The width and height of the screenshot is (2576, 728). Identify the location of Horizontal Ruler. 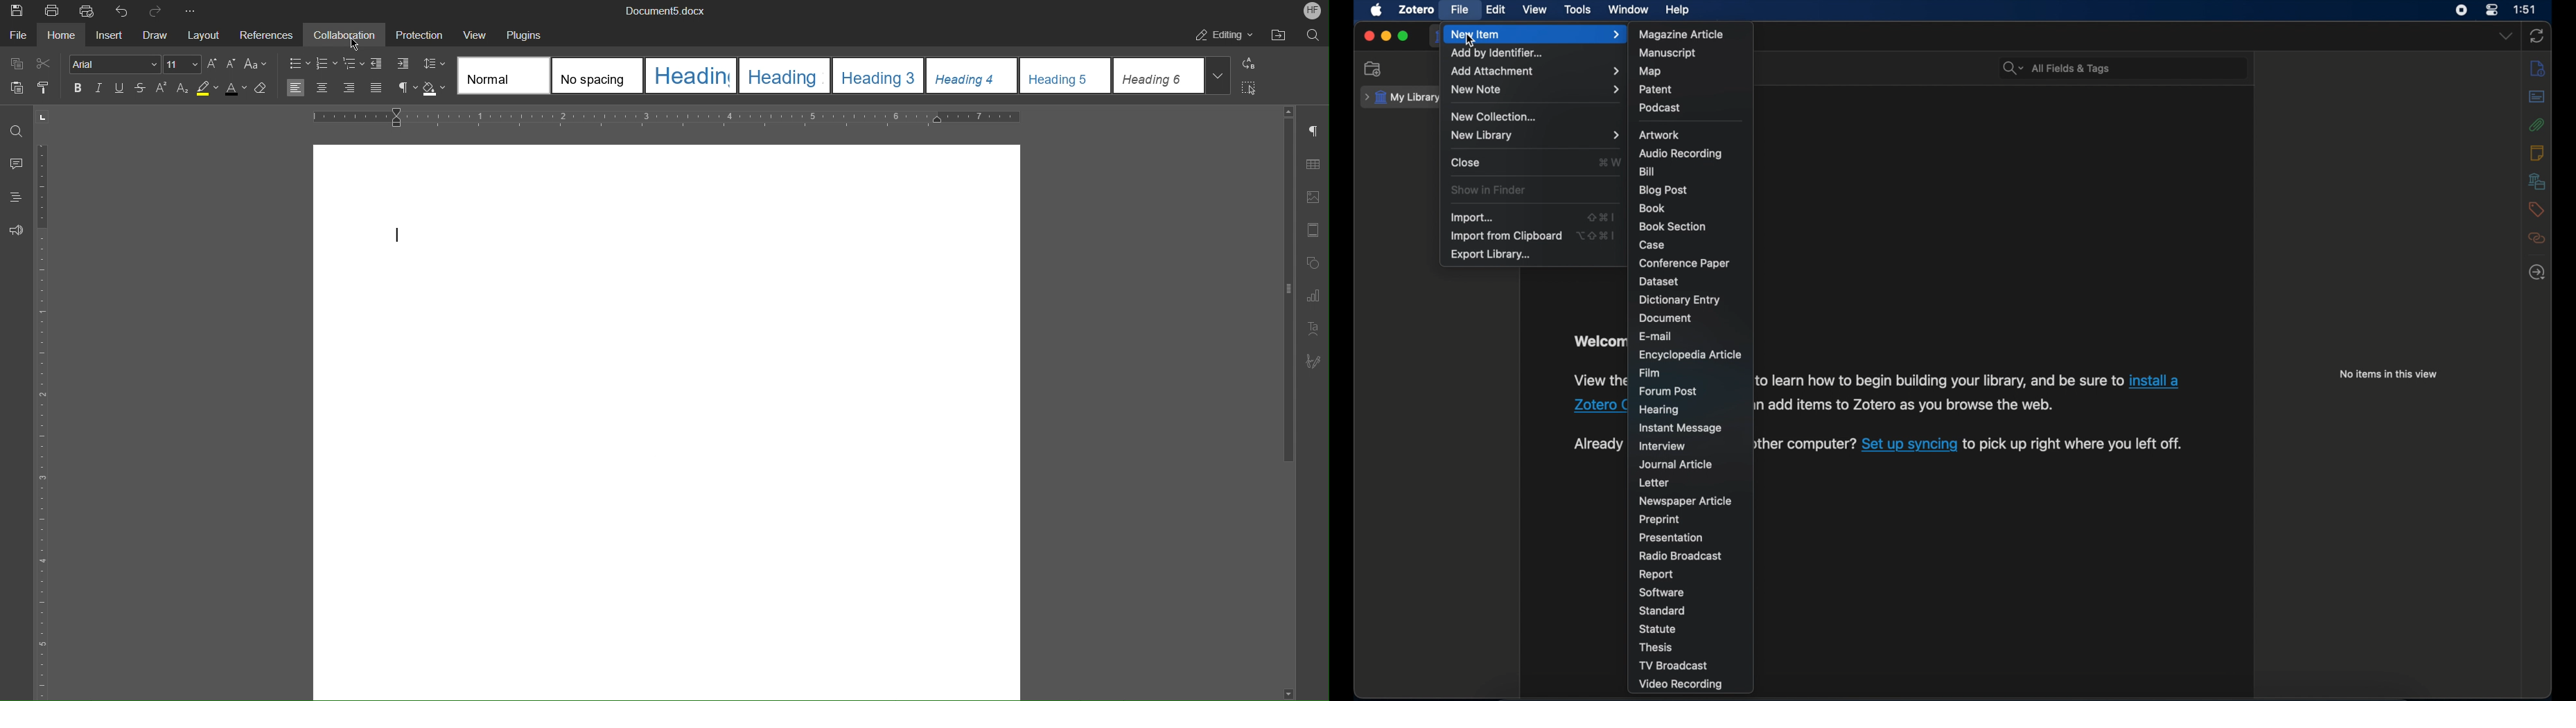
(667, 116).